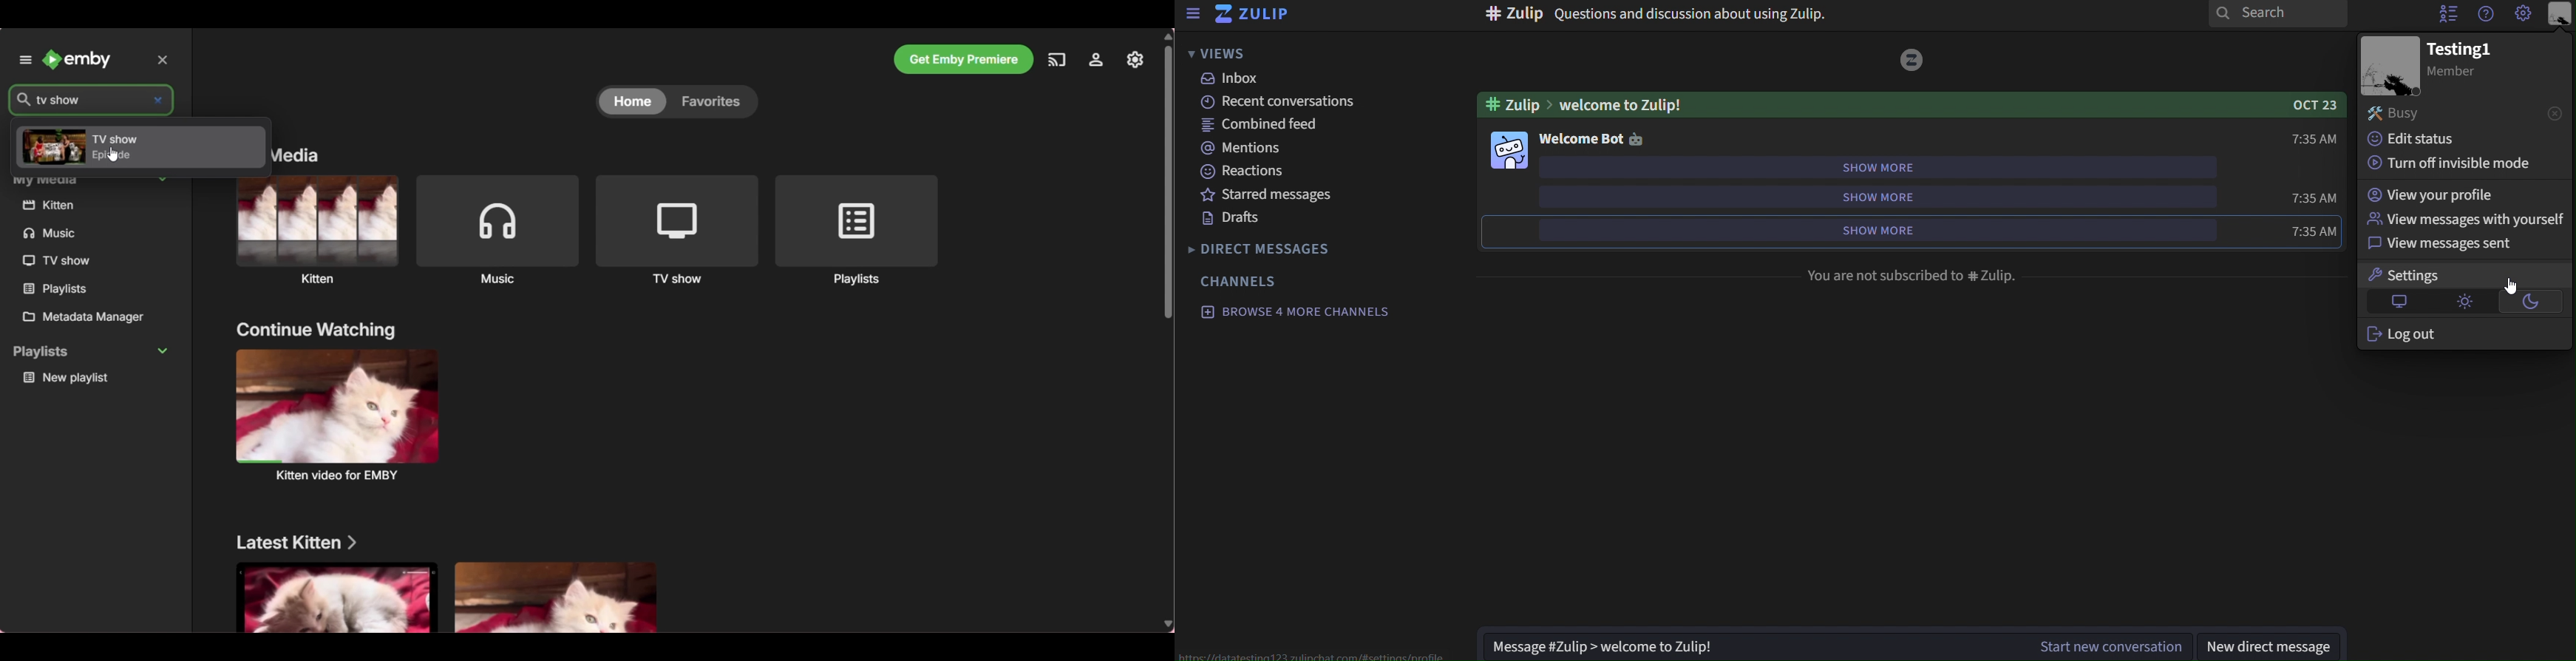 This screenshot has height=672, width=2576. I want to click on settings, so click(2435, 275).